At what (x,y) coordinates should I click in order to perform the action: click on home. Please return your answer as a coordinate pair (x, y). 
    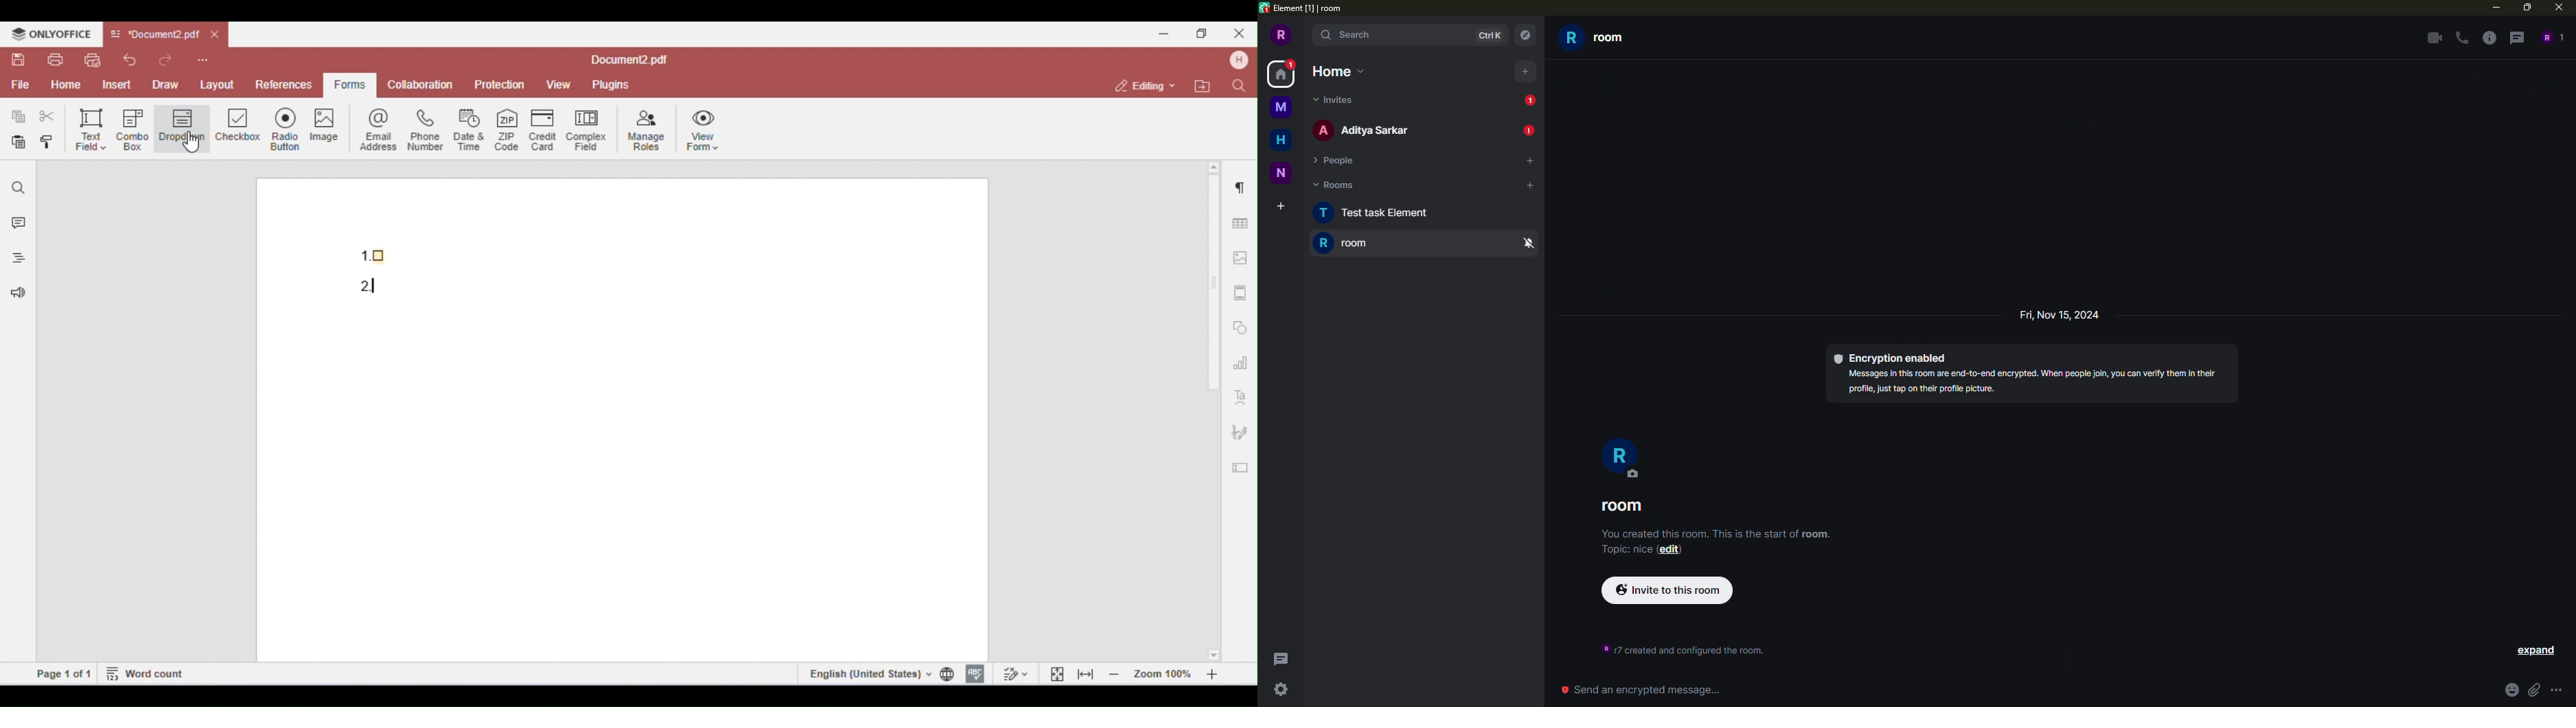
    Looking at the image, I should click on (1281, 139).